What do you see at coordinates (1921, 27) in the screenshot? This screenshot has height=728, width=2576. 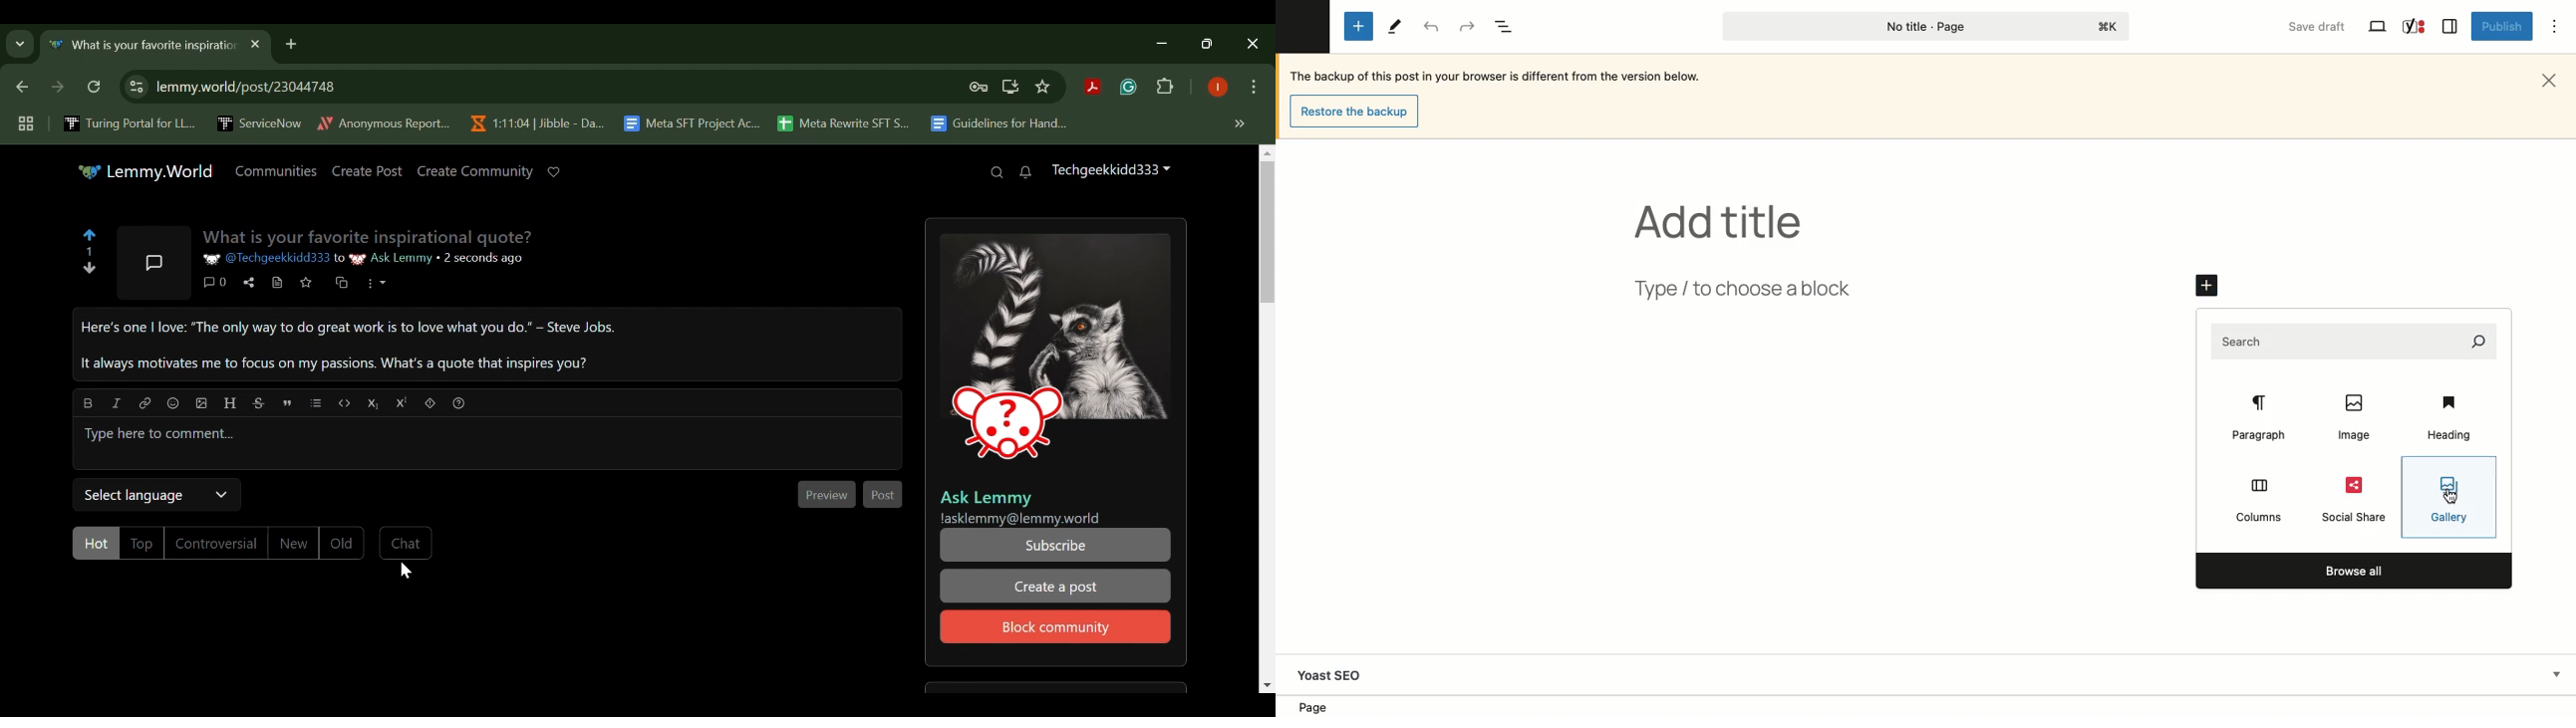 I see `Page` at bounding box center [1921, 27].